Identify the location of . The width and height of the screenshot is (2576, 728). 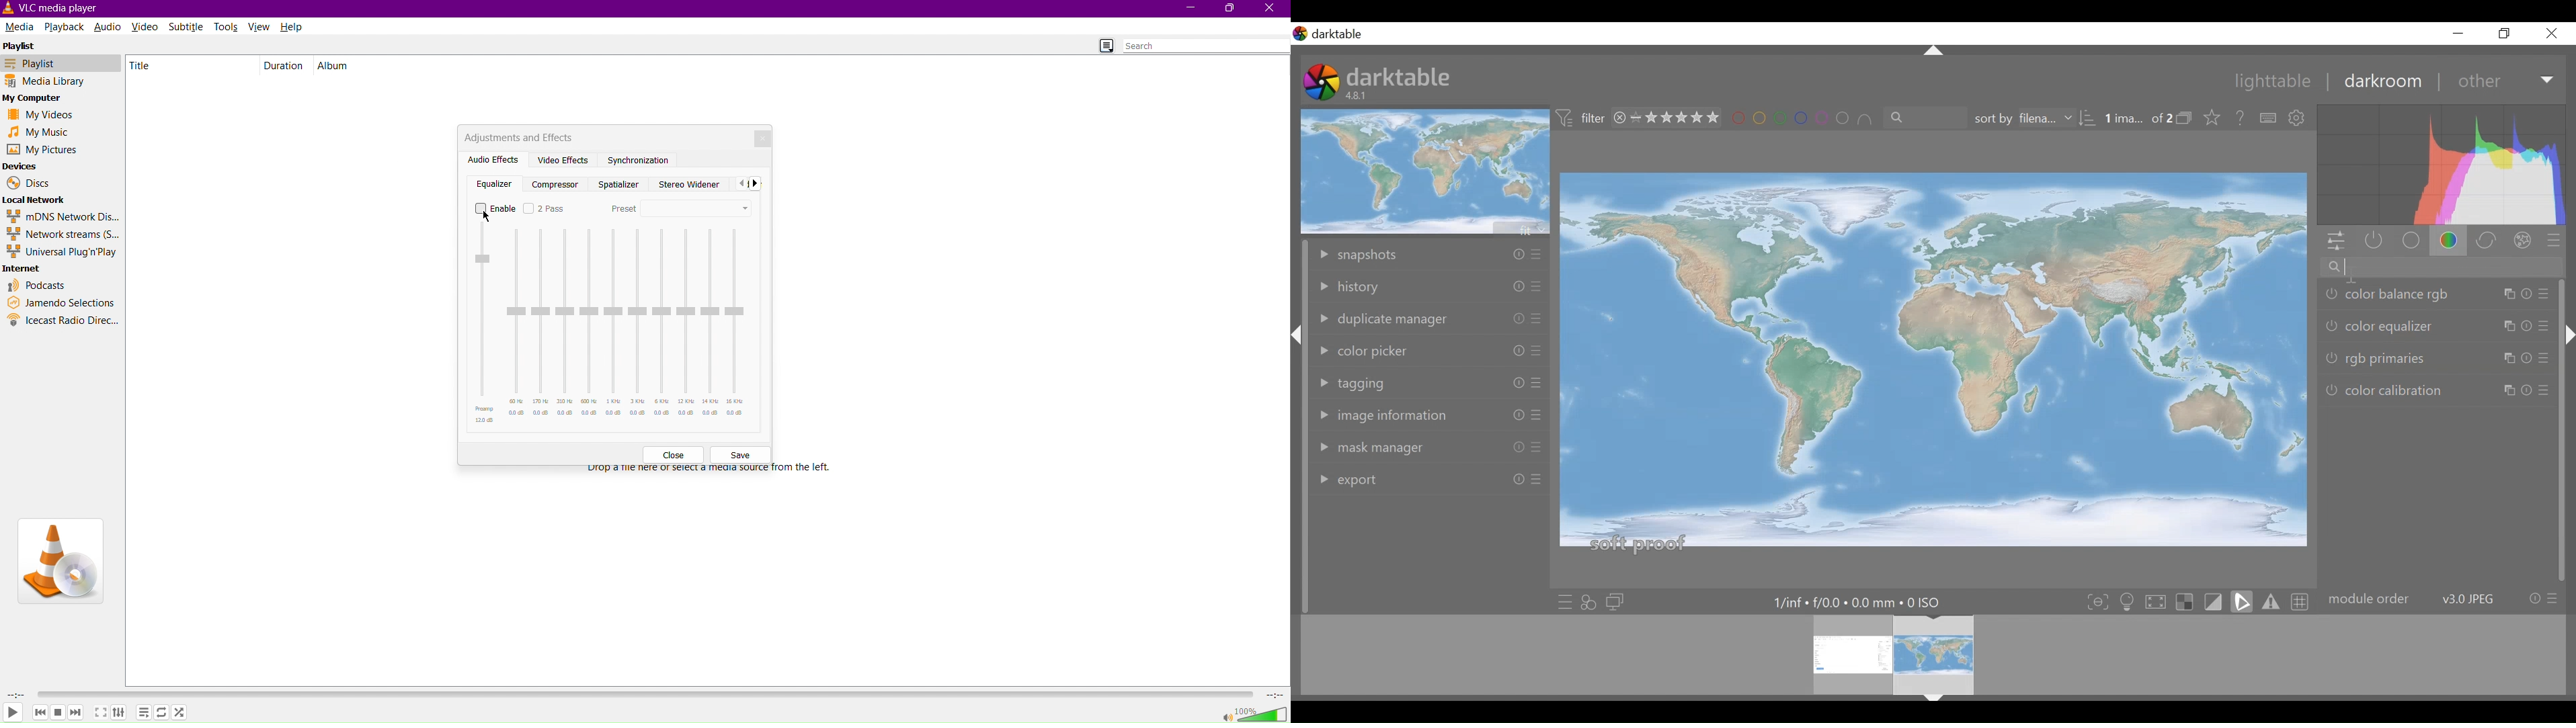
(1514, 384).